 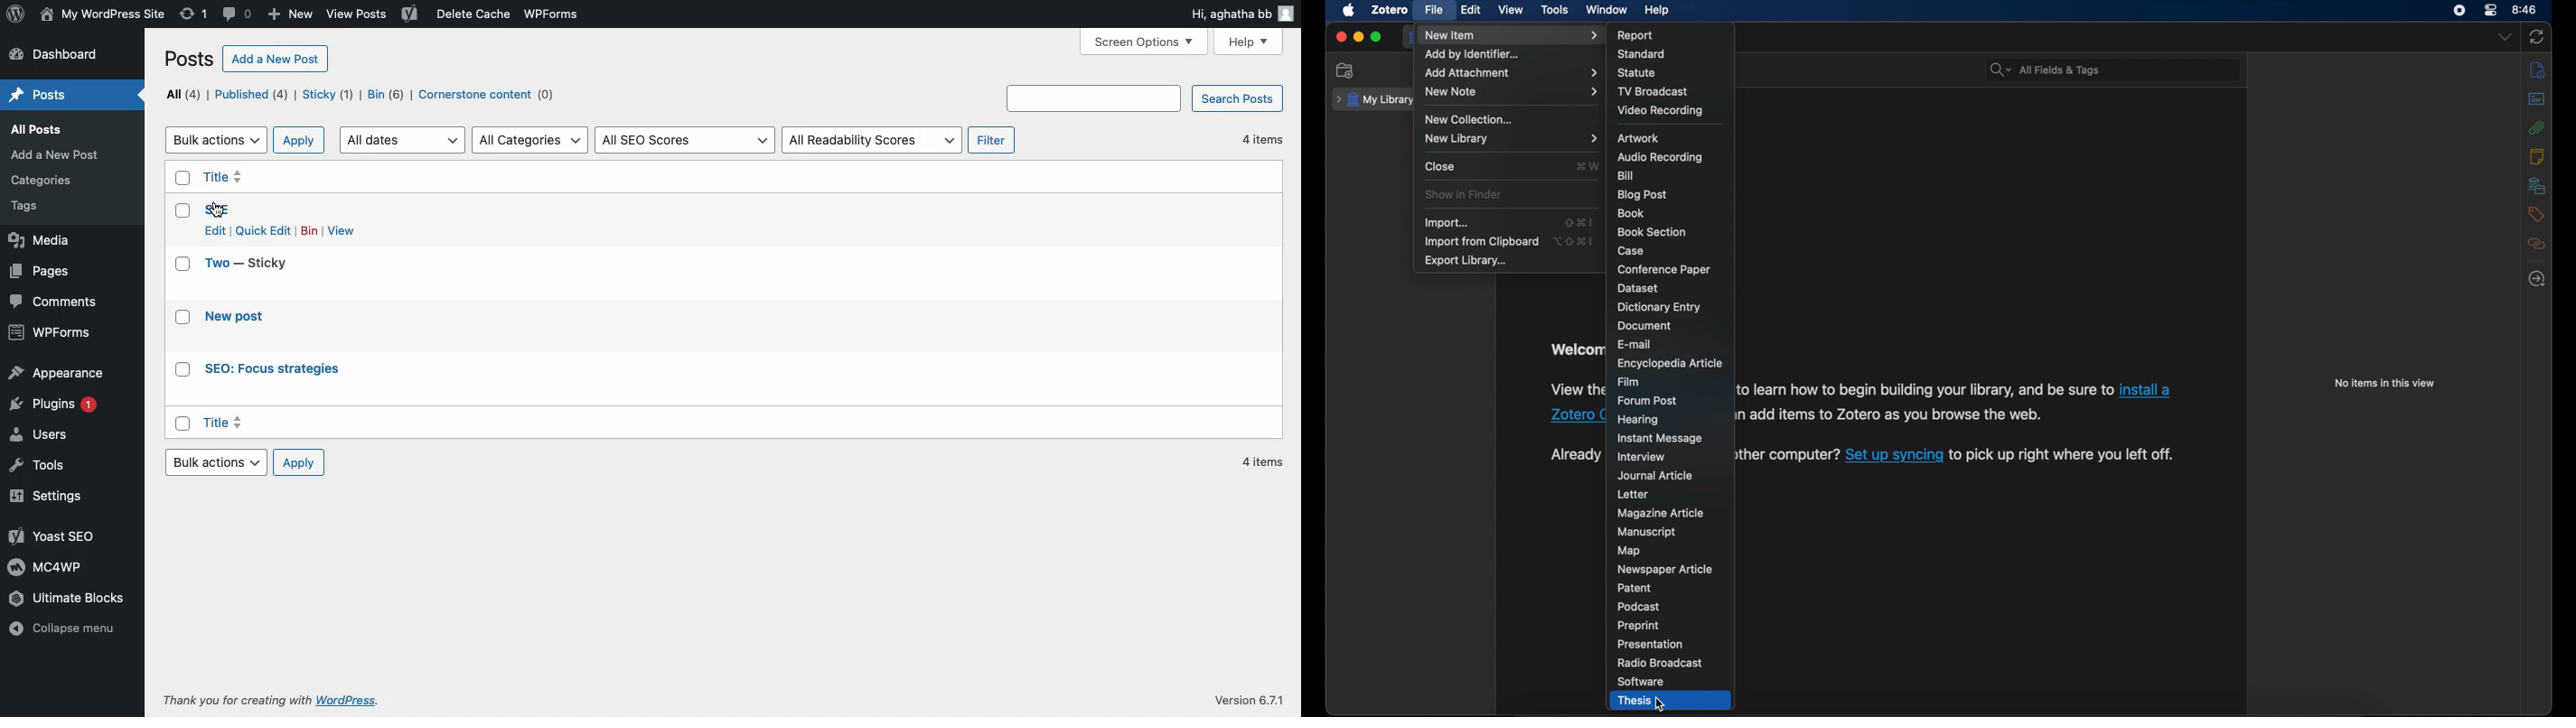 I want to click on audio recording, so click(x=1659, y=157).